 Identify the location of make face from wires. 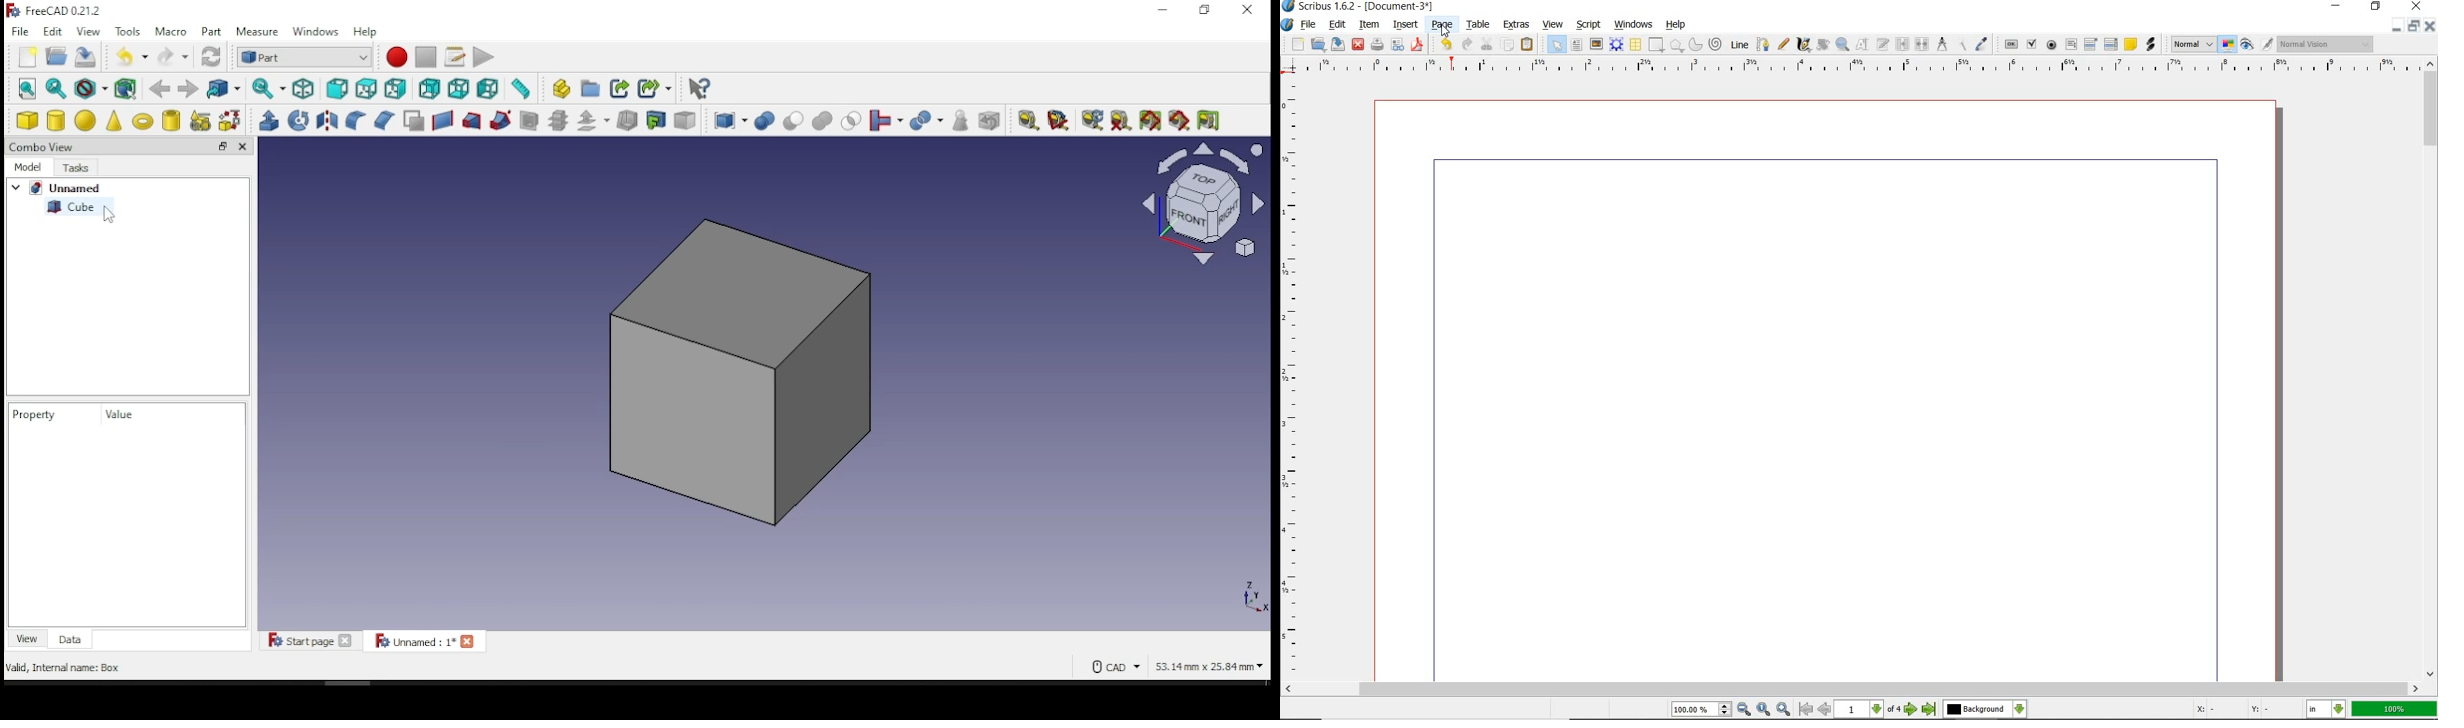
(415, 121).